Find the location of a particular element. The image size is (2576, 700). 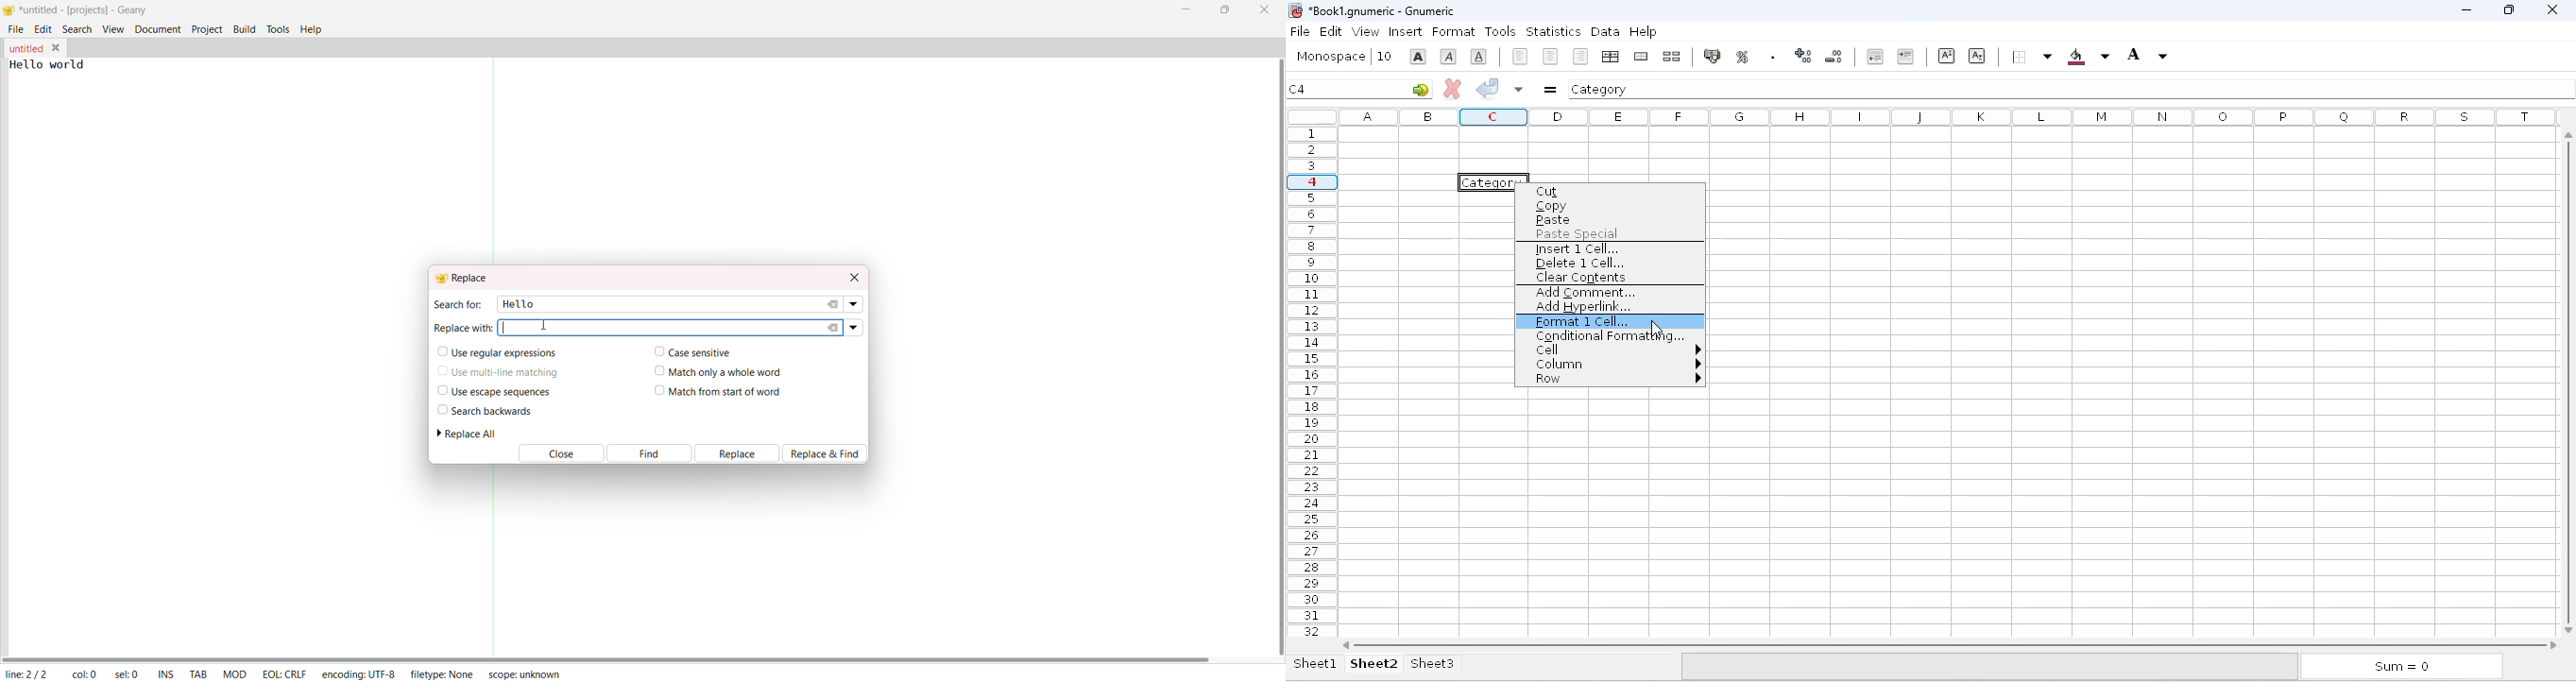

enter formula is located at coordinates (1550, 90).